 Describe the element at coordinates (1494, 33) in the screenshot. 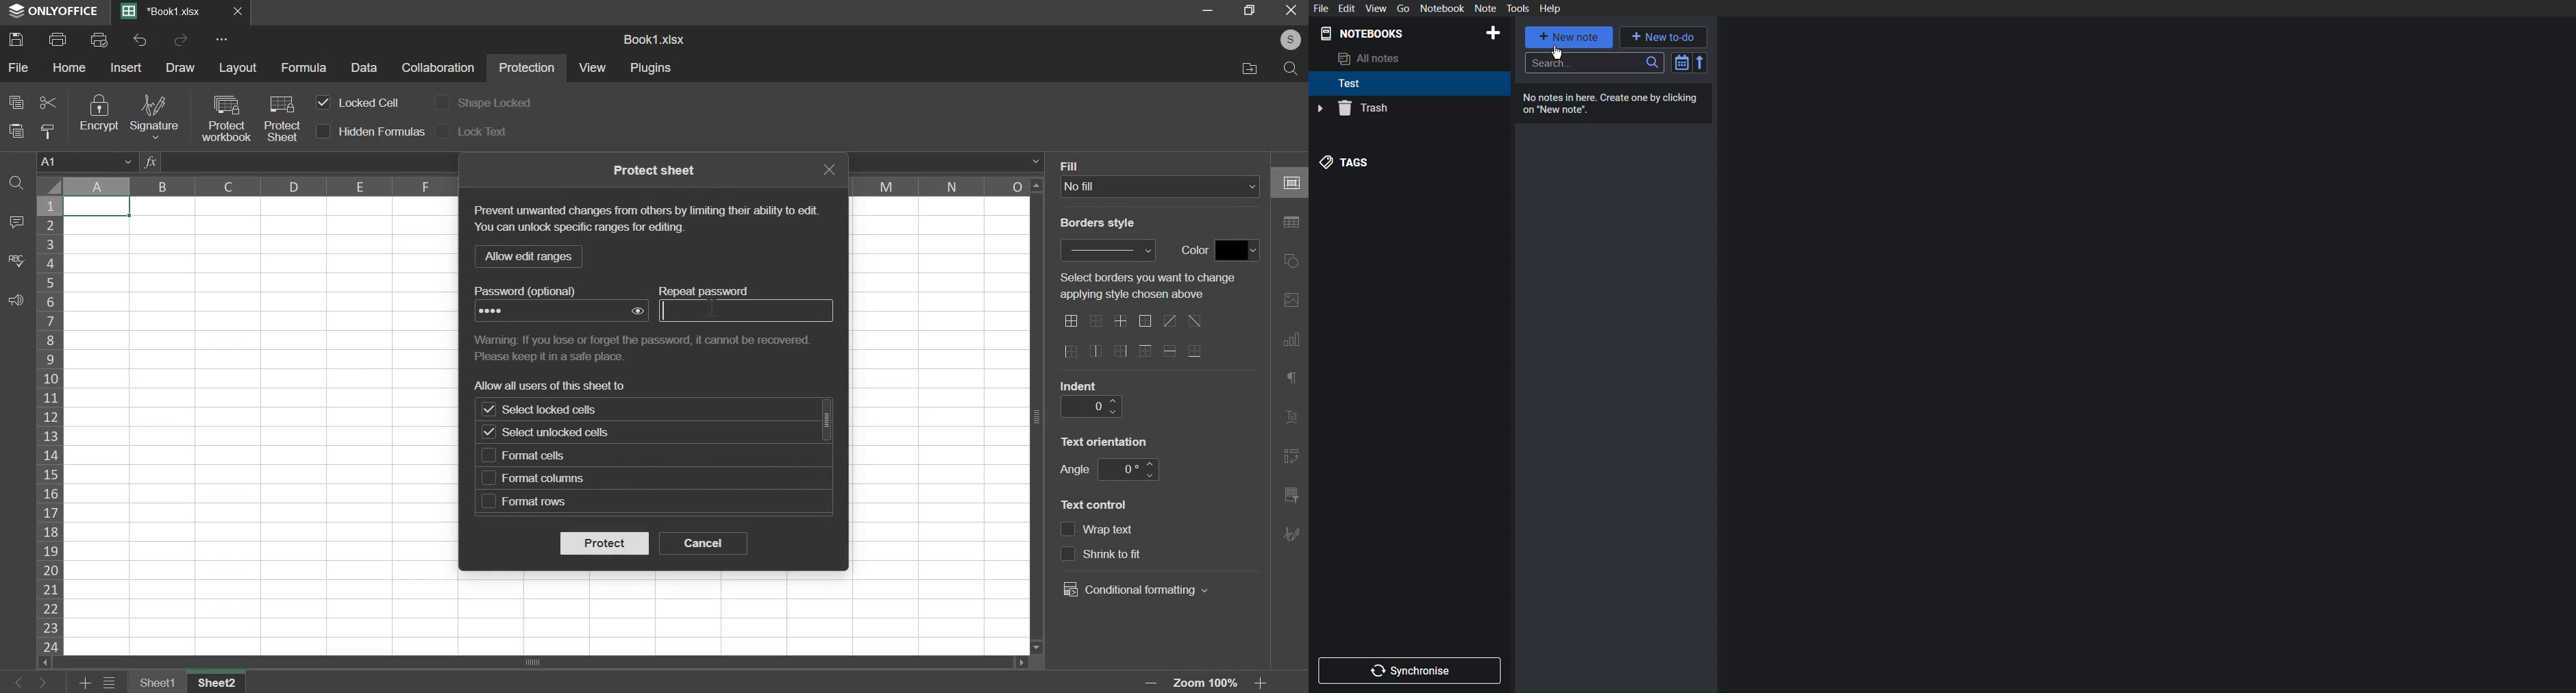

I see `Add Notebook` at that location.